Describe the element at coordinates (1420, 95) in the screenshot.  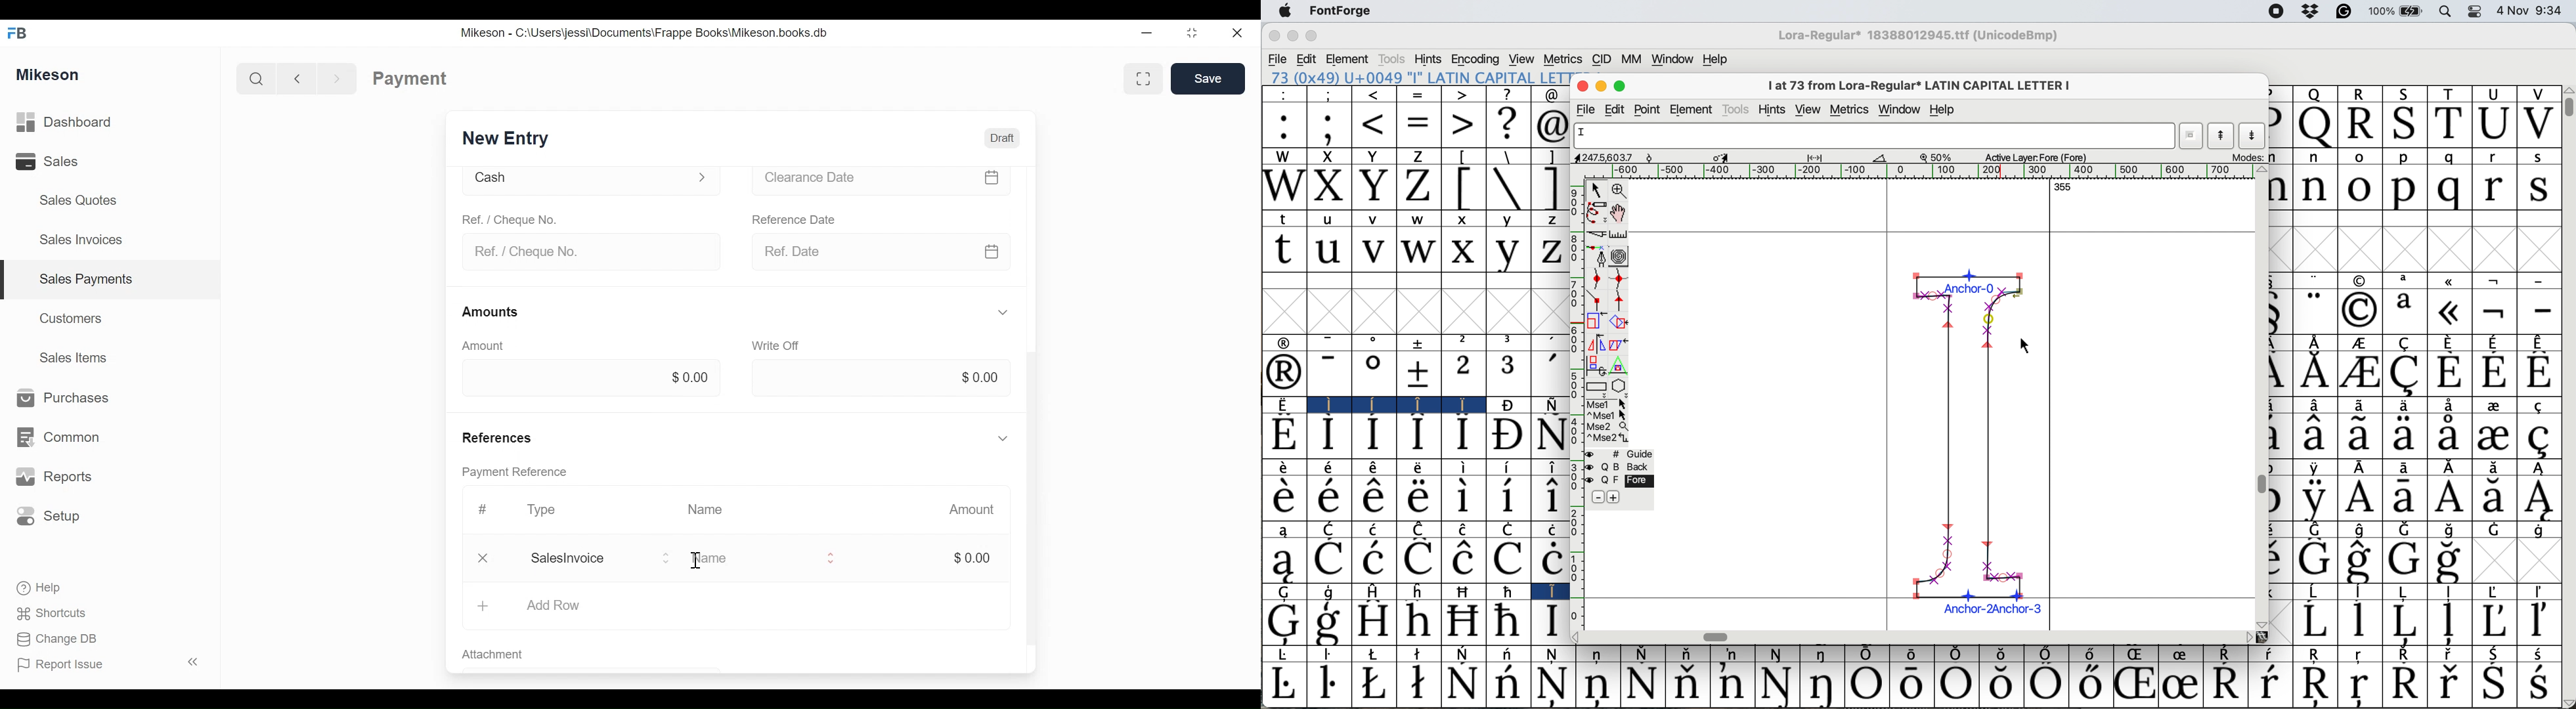
I see `=` at that location.